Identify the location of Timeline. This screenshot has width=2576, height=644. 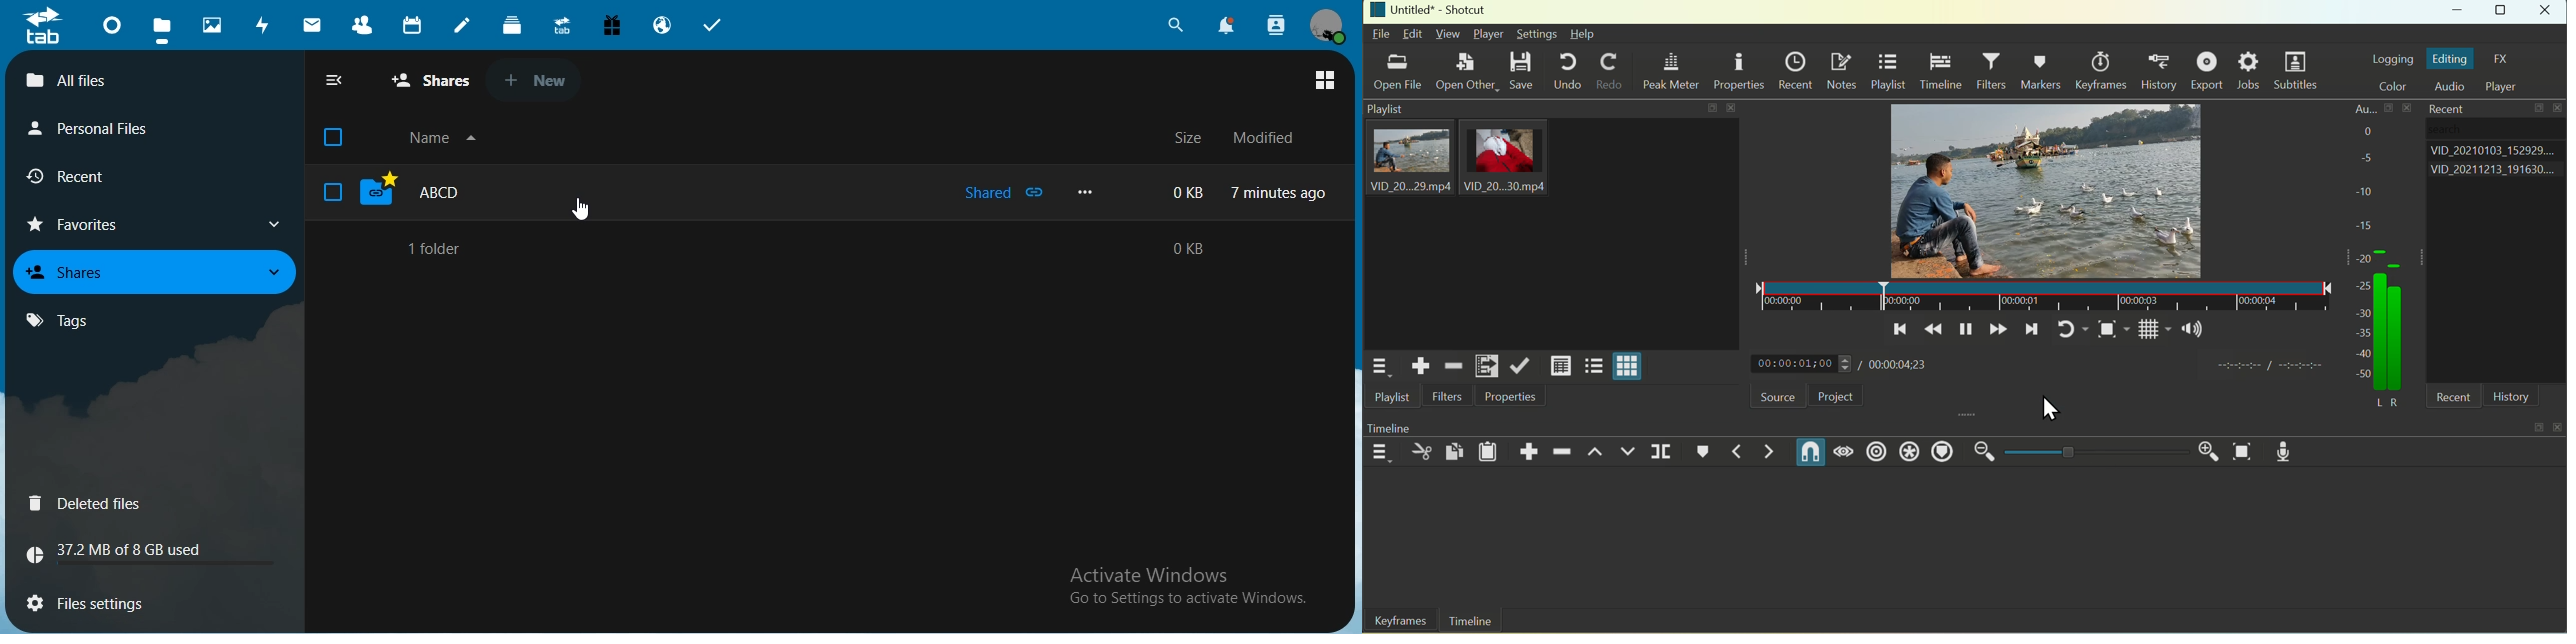
(1471, 621).